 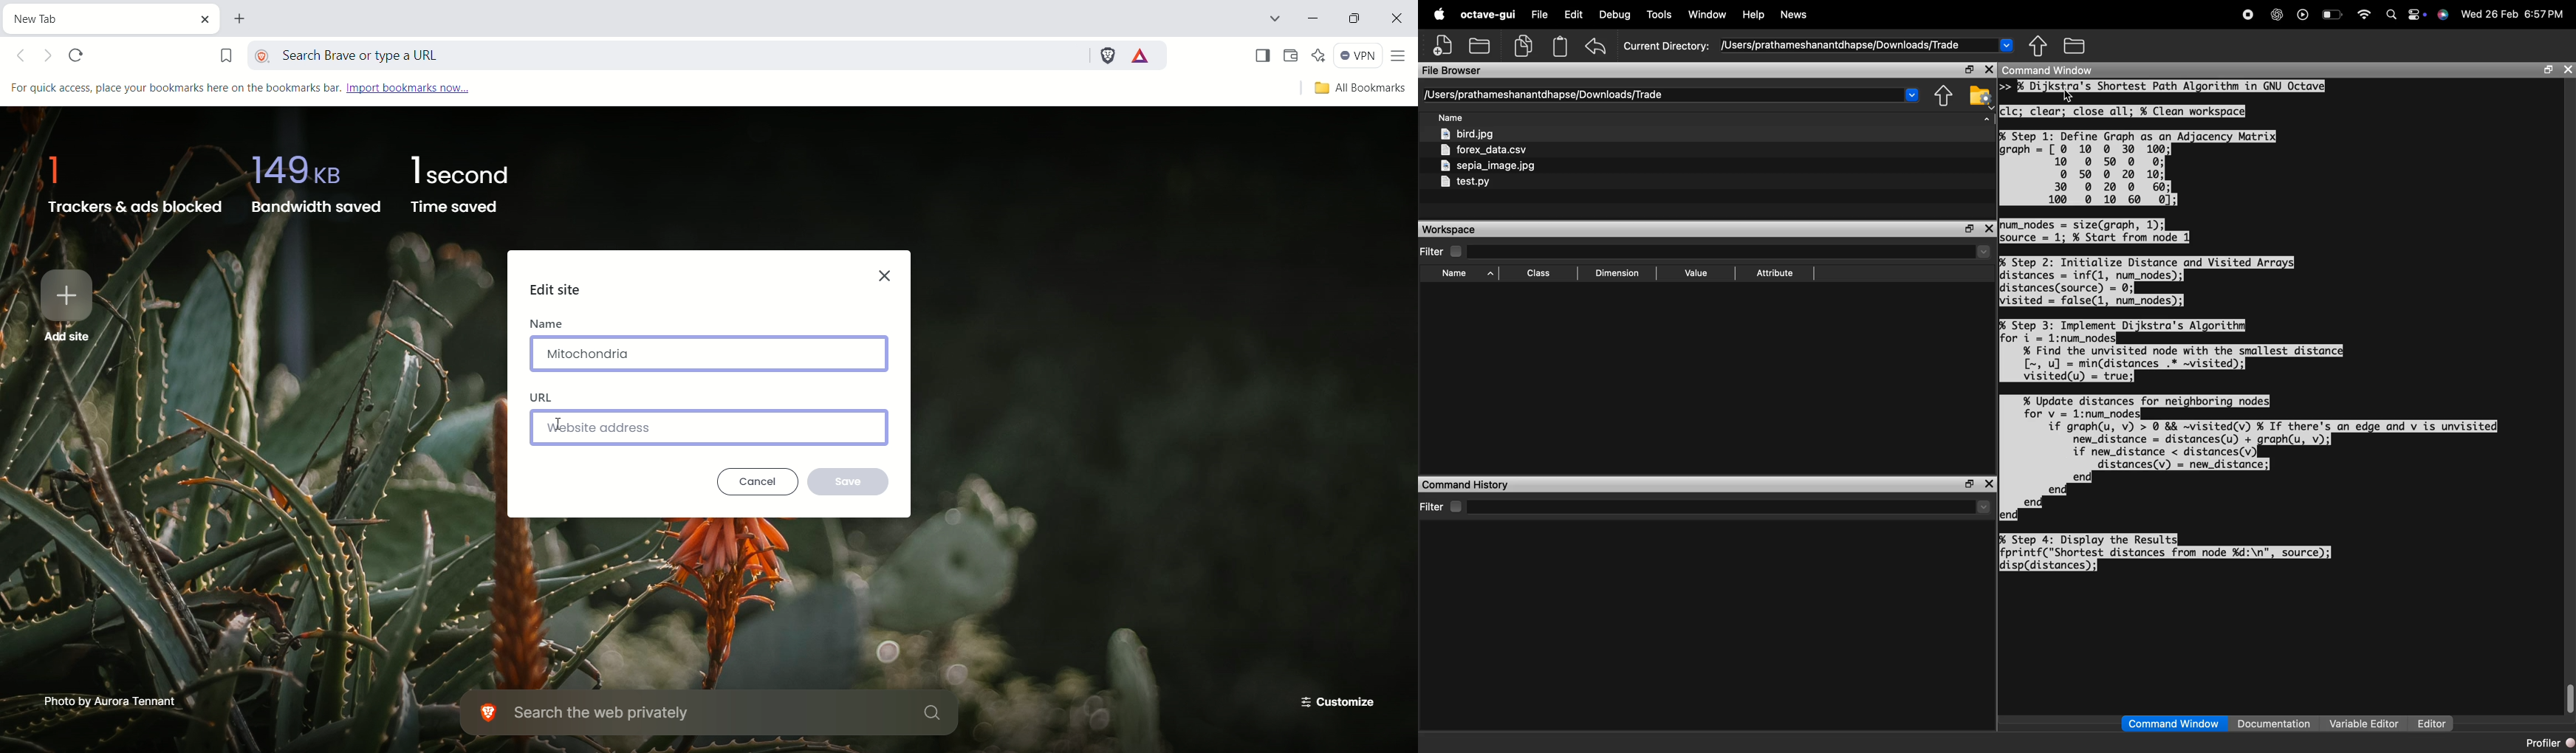 What do you see at coordinates (50, 58) in the screenshot?
I see `Click to go forward, hold to see history` at bounding box center [50, 58].